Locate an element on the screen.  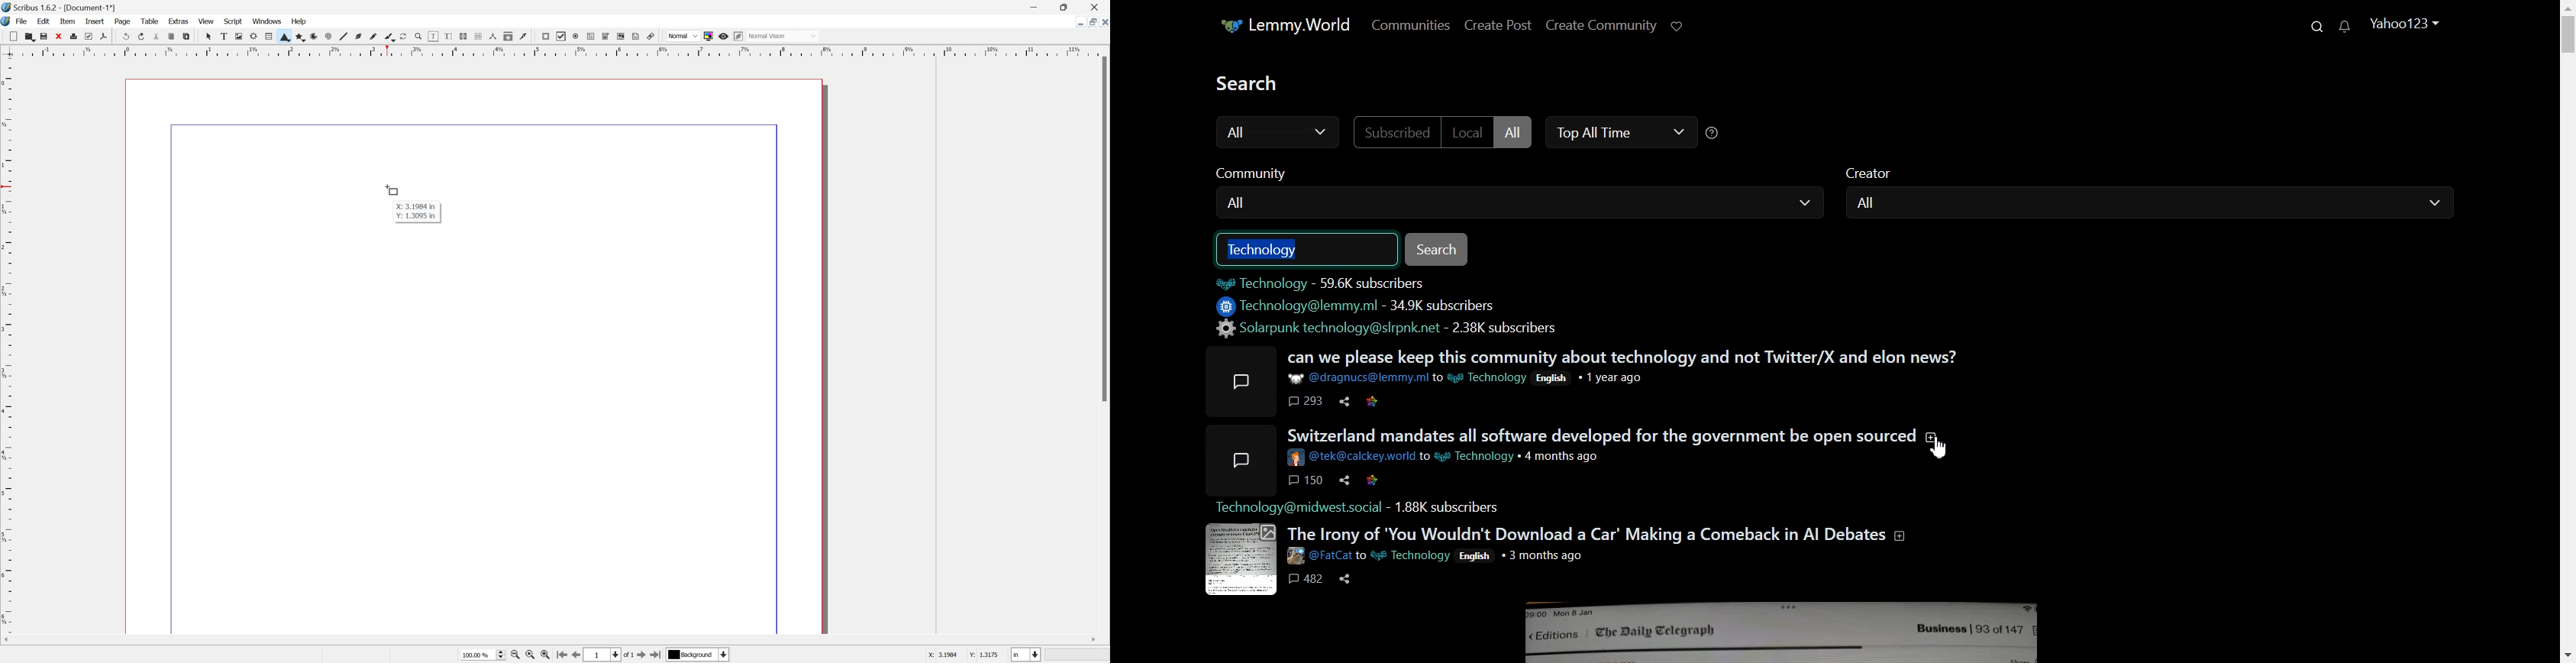
Technology@midwest.social - 1.88K subscribers is located at coordinates (1357, 507).